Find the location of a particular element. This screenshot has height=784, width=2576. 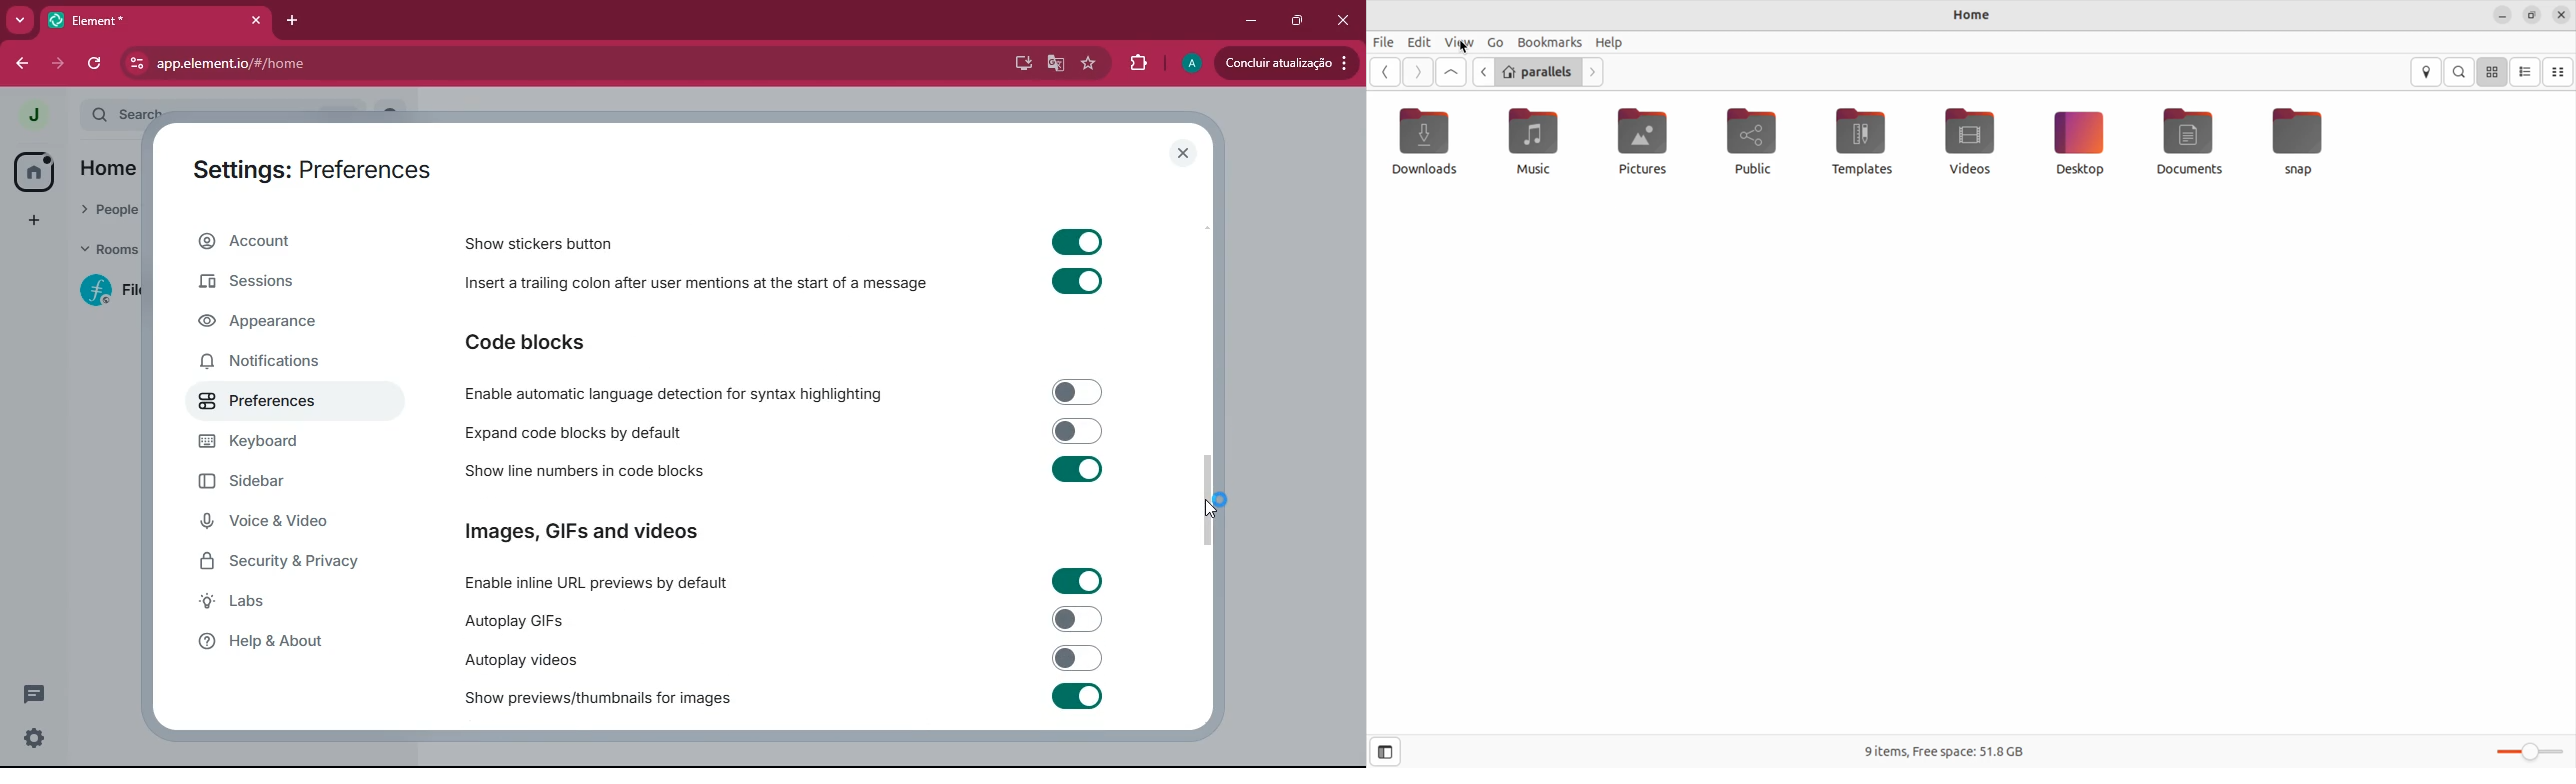

profile picture is located at coordinates (36, 116).